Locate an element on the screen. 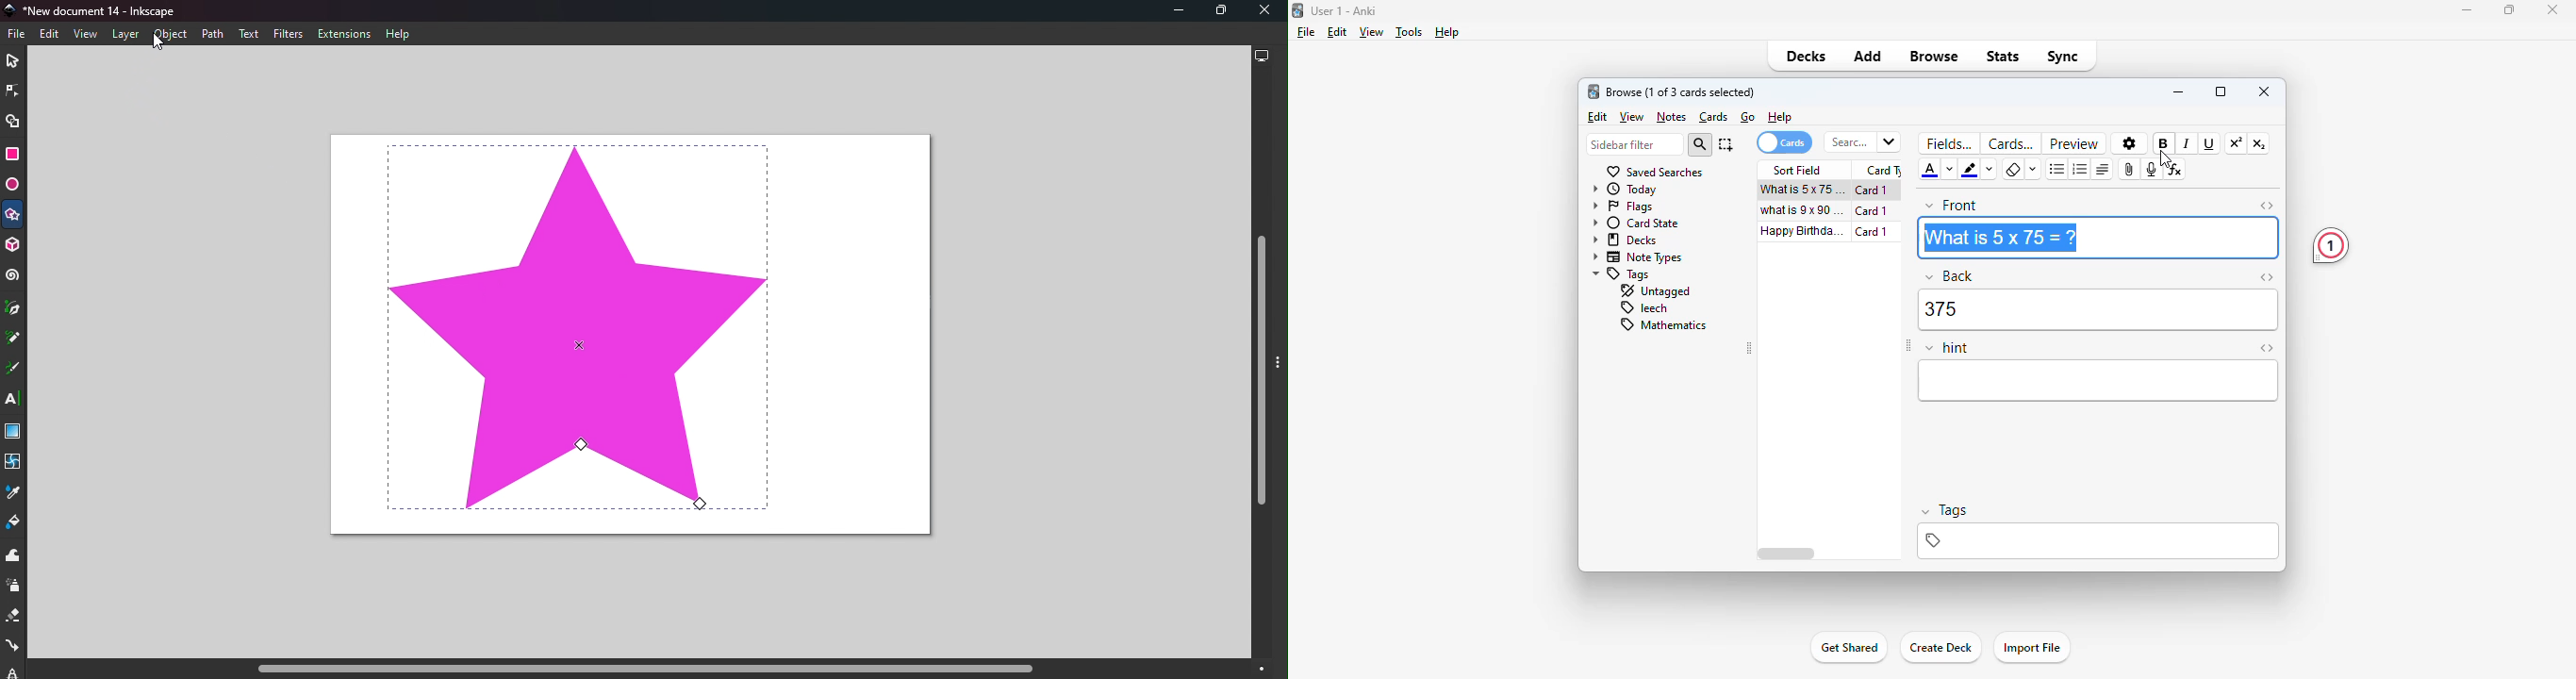 The image size is (2576, 700). Document name is located at coordinates (98, 10).